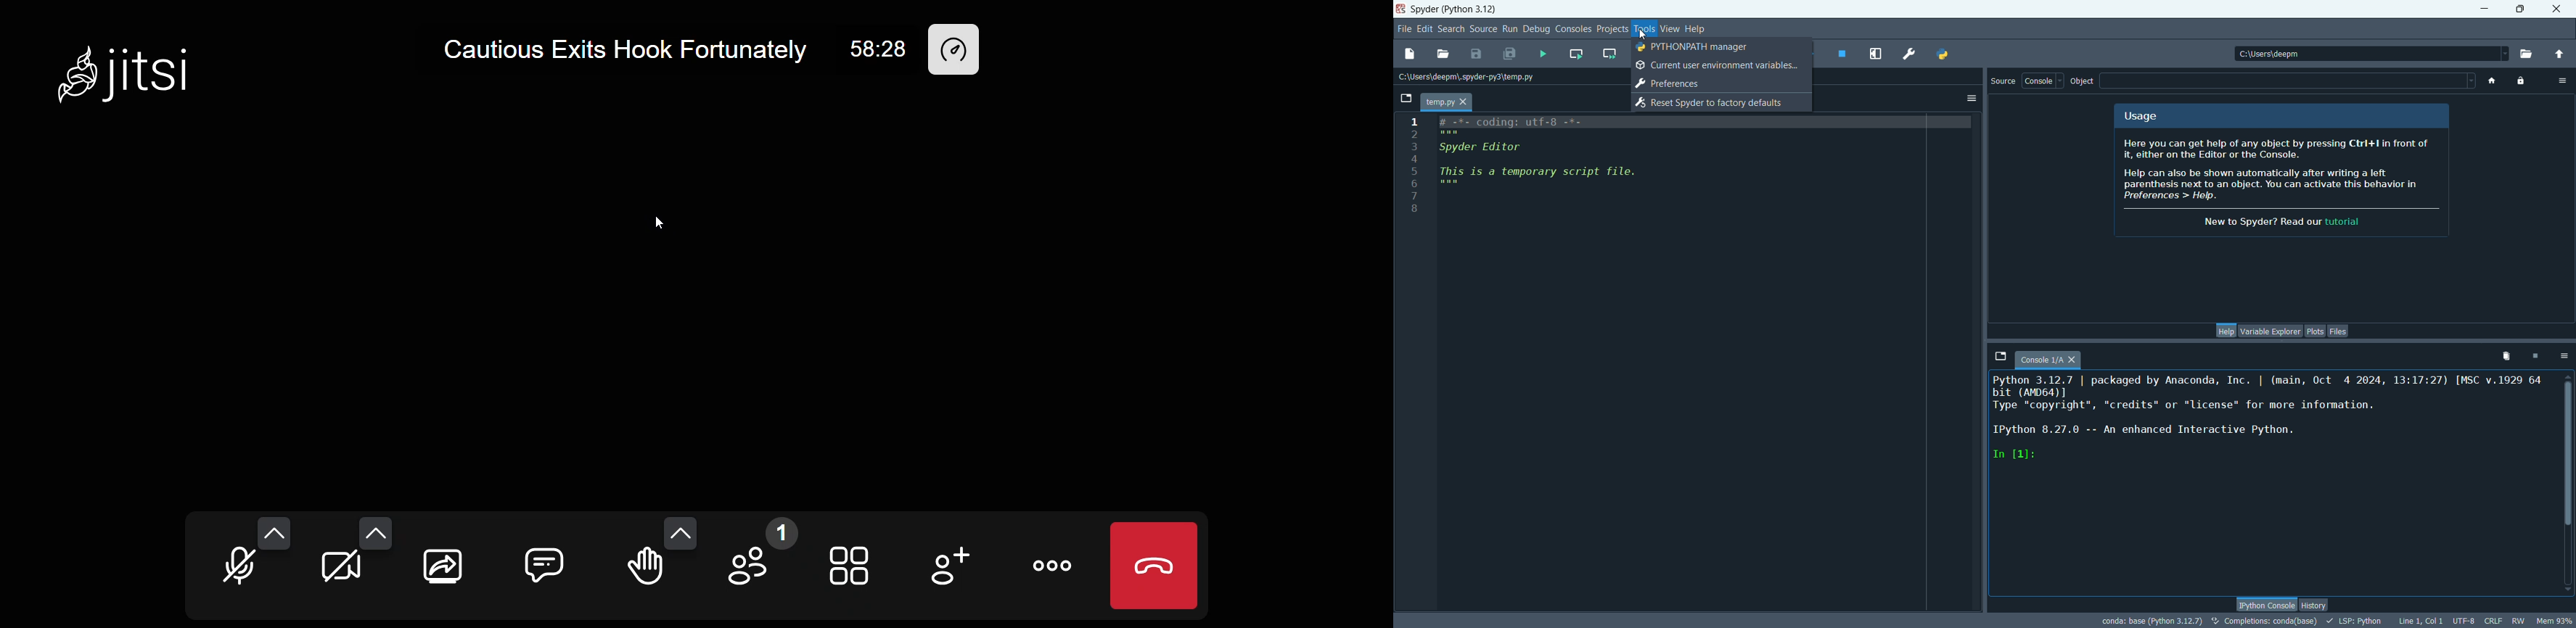  What do you see at coordinates (1717, 64) in the screenshot?
I see `current user environment variable` at bounding box center [1717, 64].